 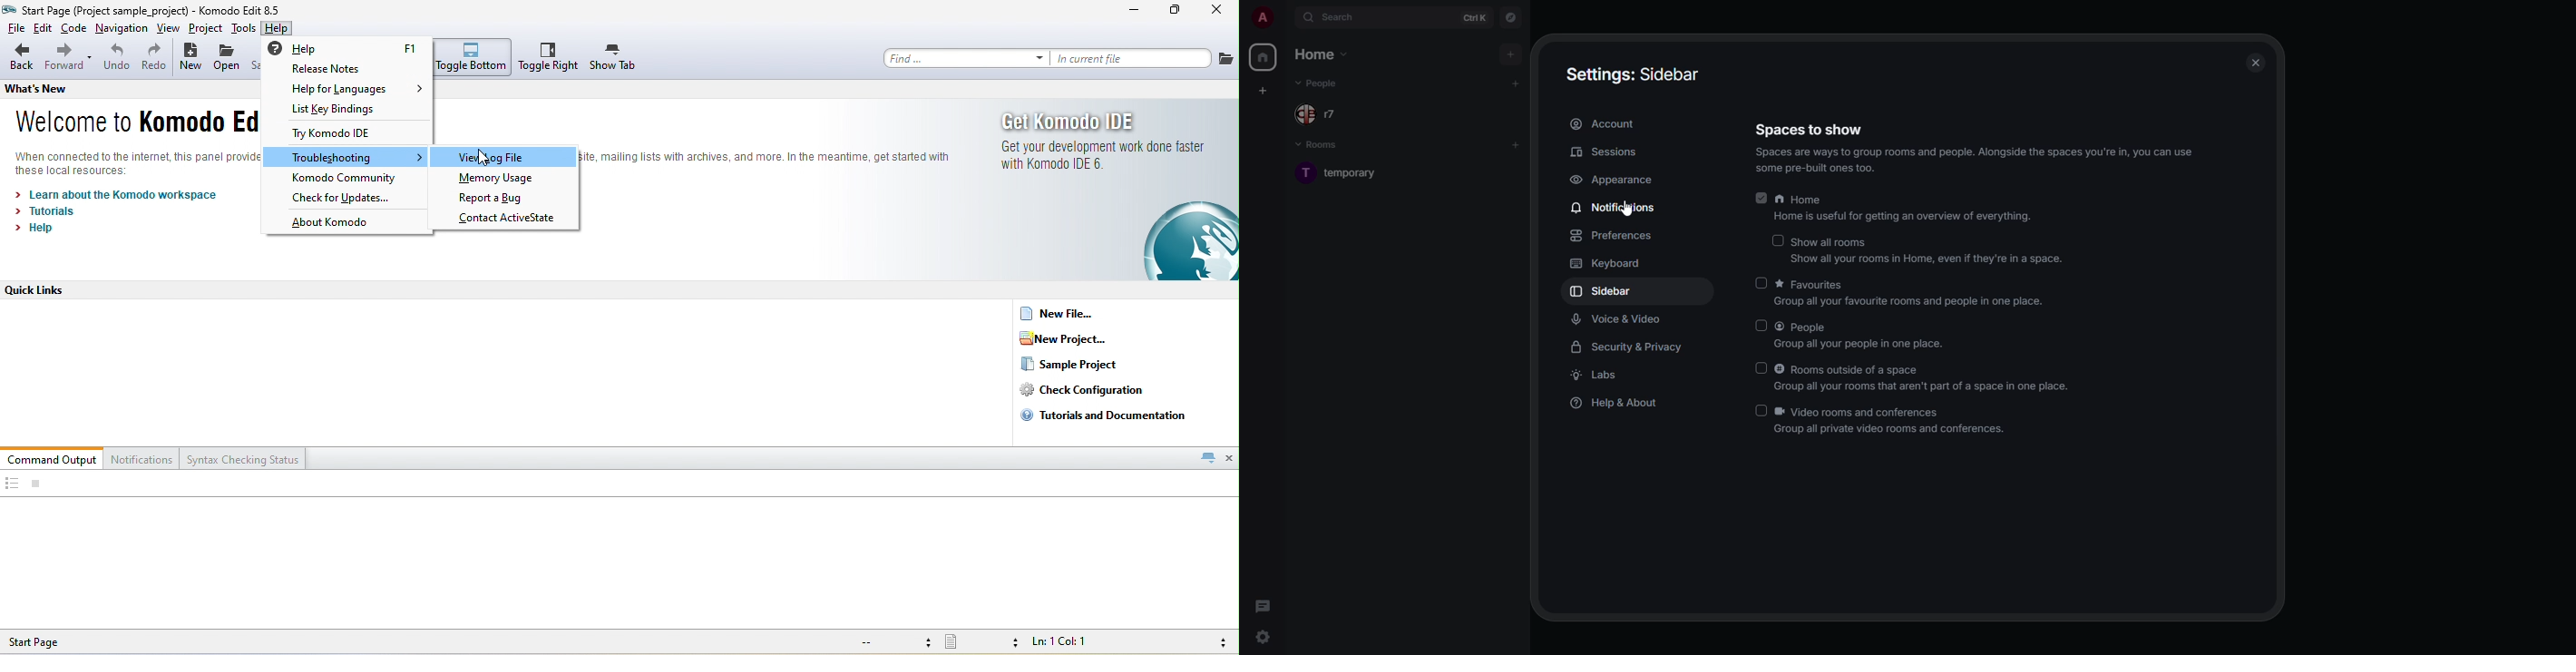 What do you see at coordinates (1474, 18) in the screenshot?
I see `ctrl K` at bounding box center [1474, 18].